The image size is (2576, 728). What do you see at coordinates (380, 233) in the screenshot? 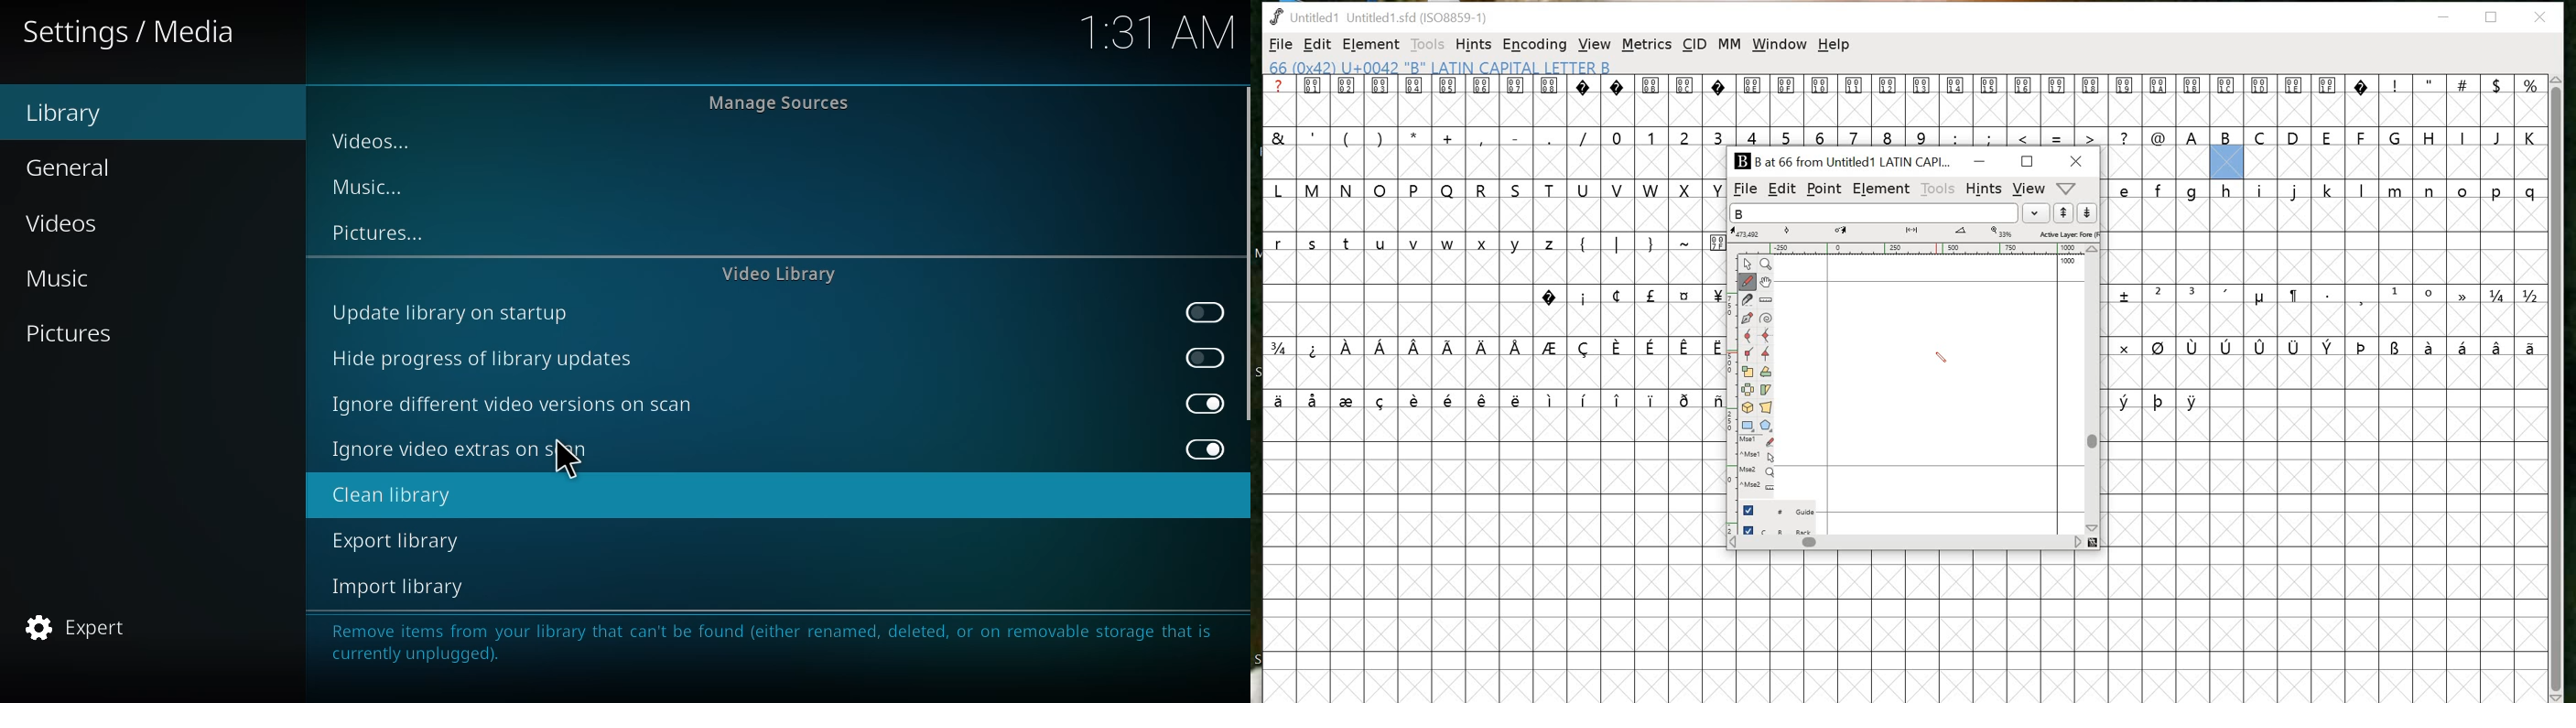
I see `pictures` at bounding box center [380, 233].